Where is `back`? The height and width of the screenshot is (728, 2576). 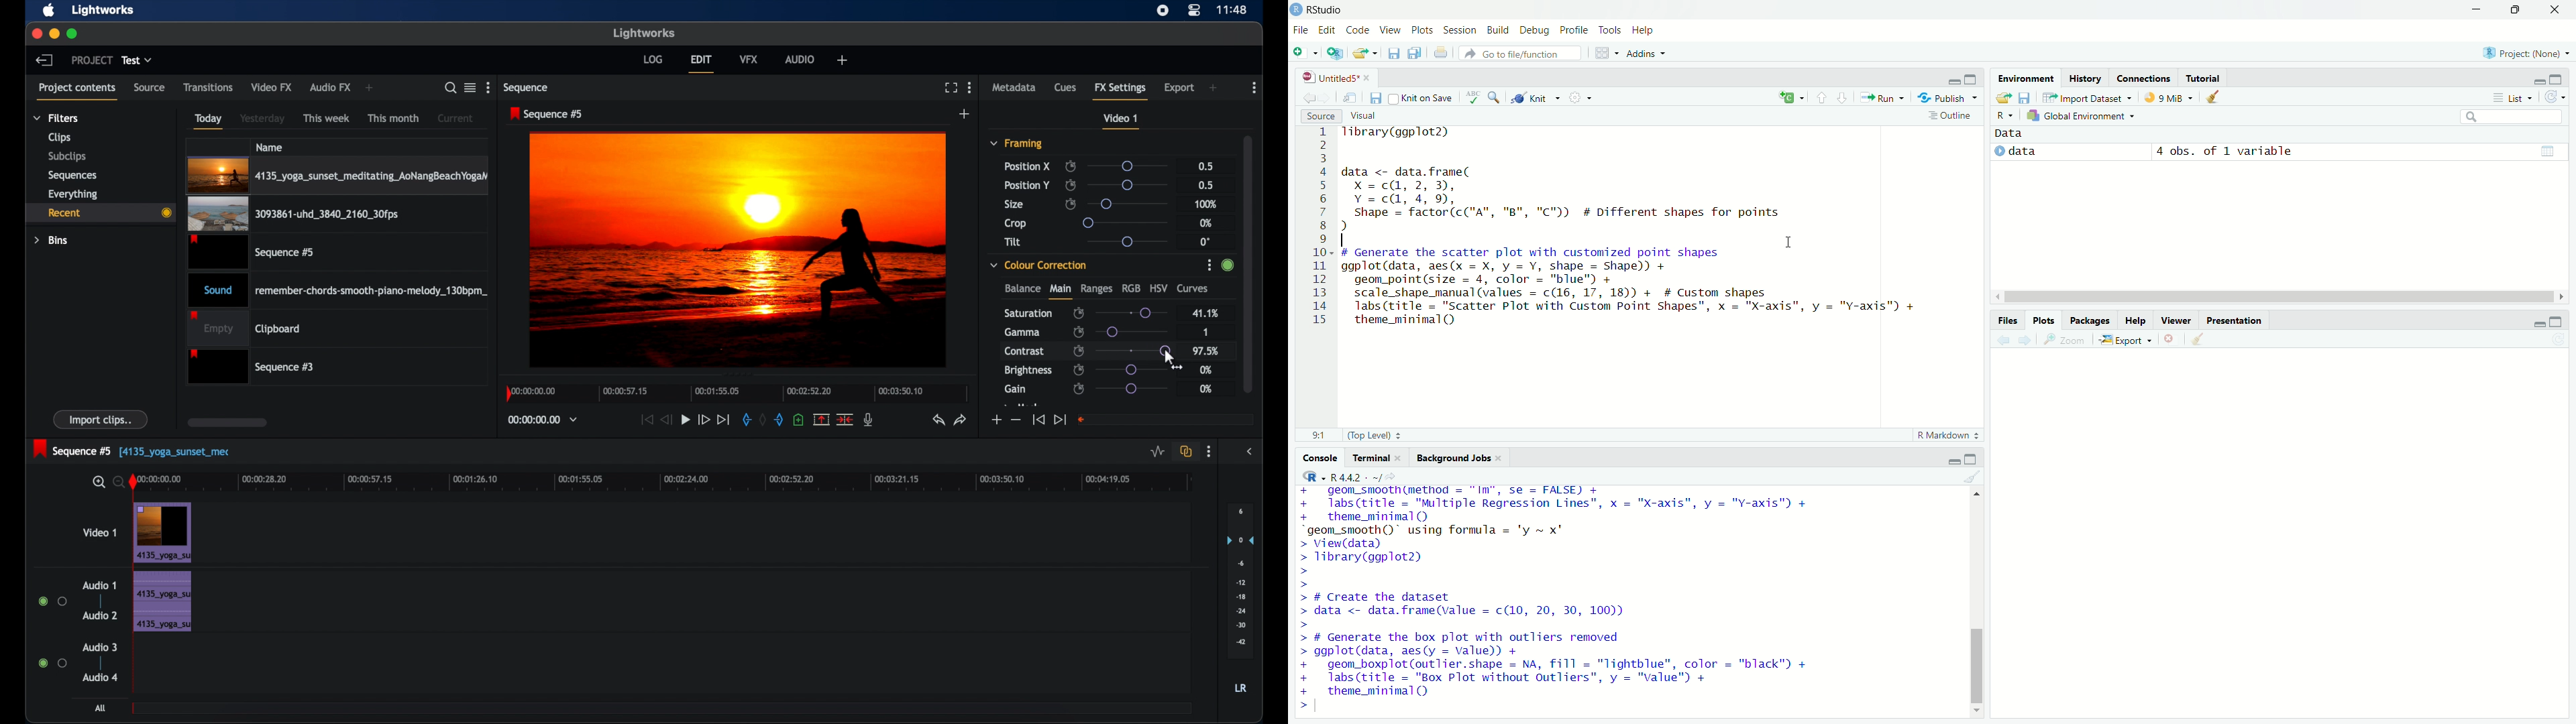
back is located at coordinates (44, 60).